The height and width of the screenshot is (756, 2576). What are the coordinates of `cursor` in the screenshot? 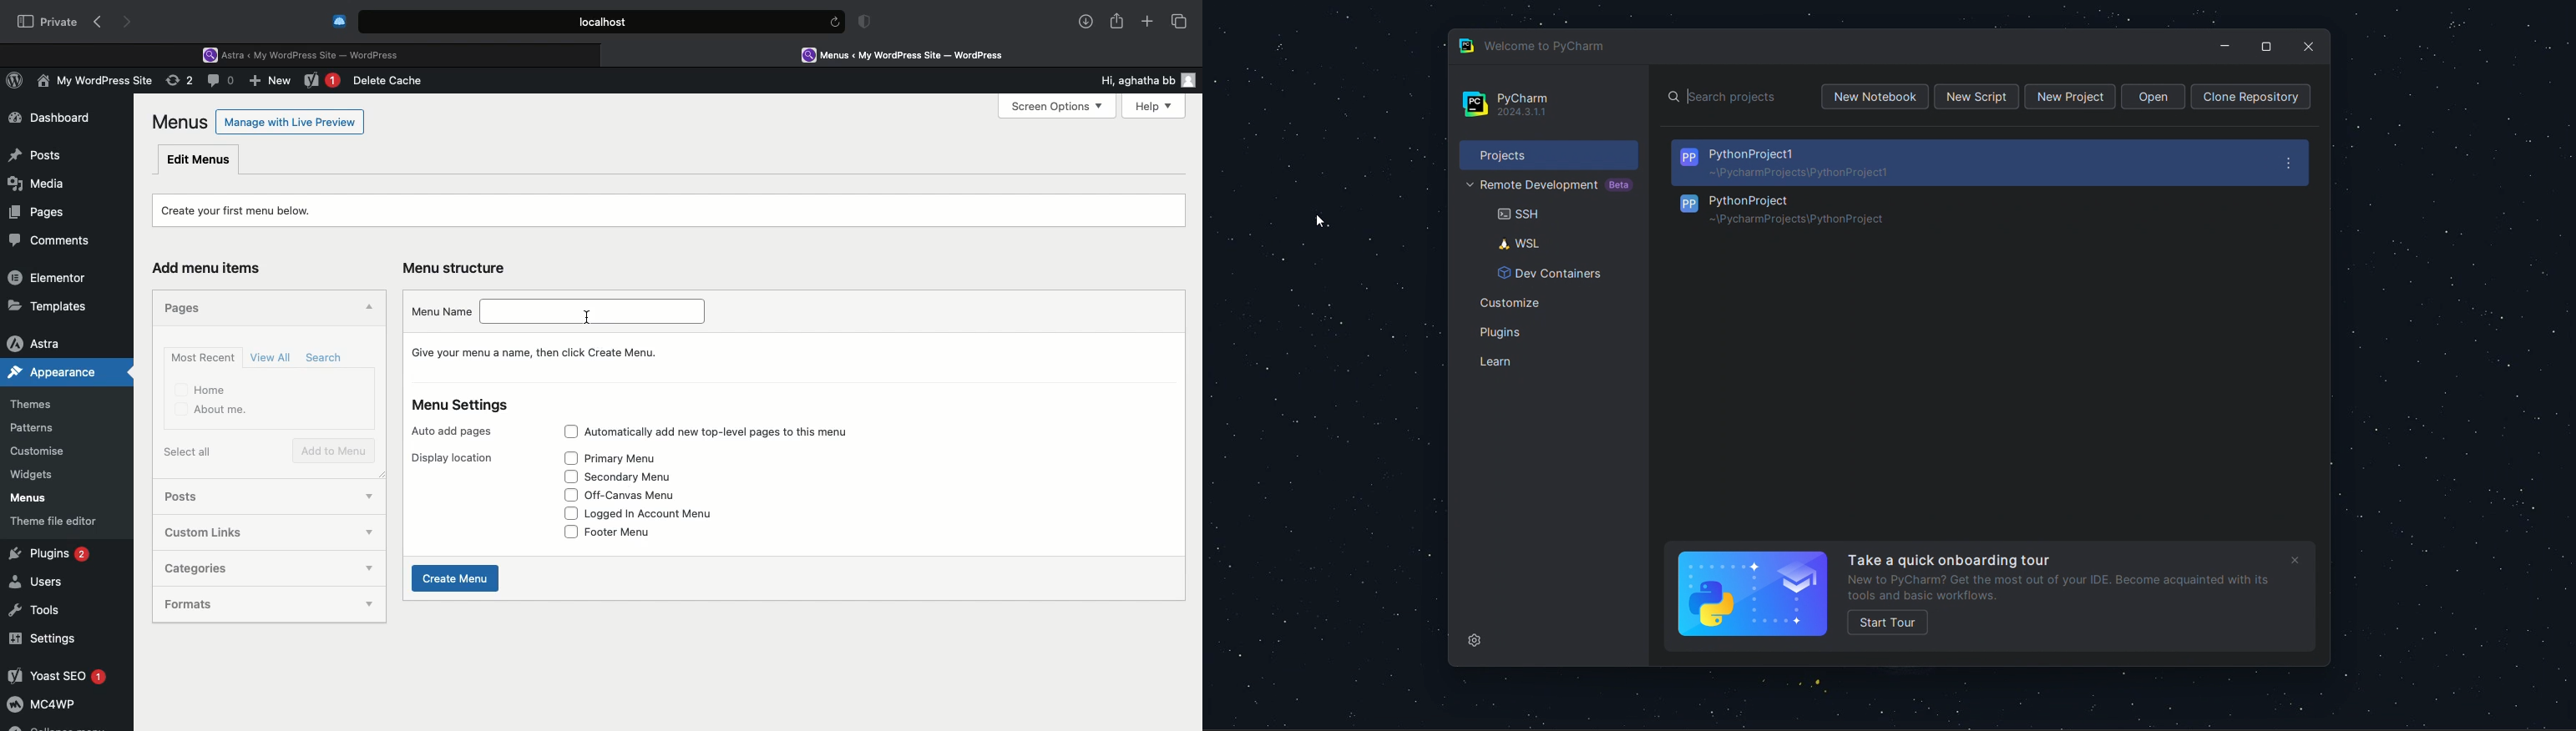 It's located at (585, 317).